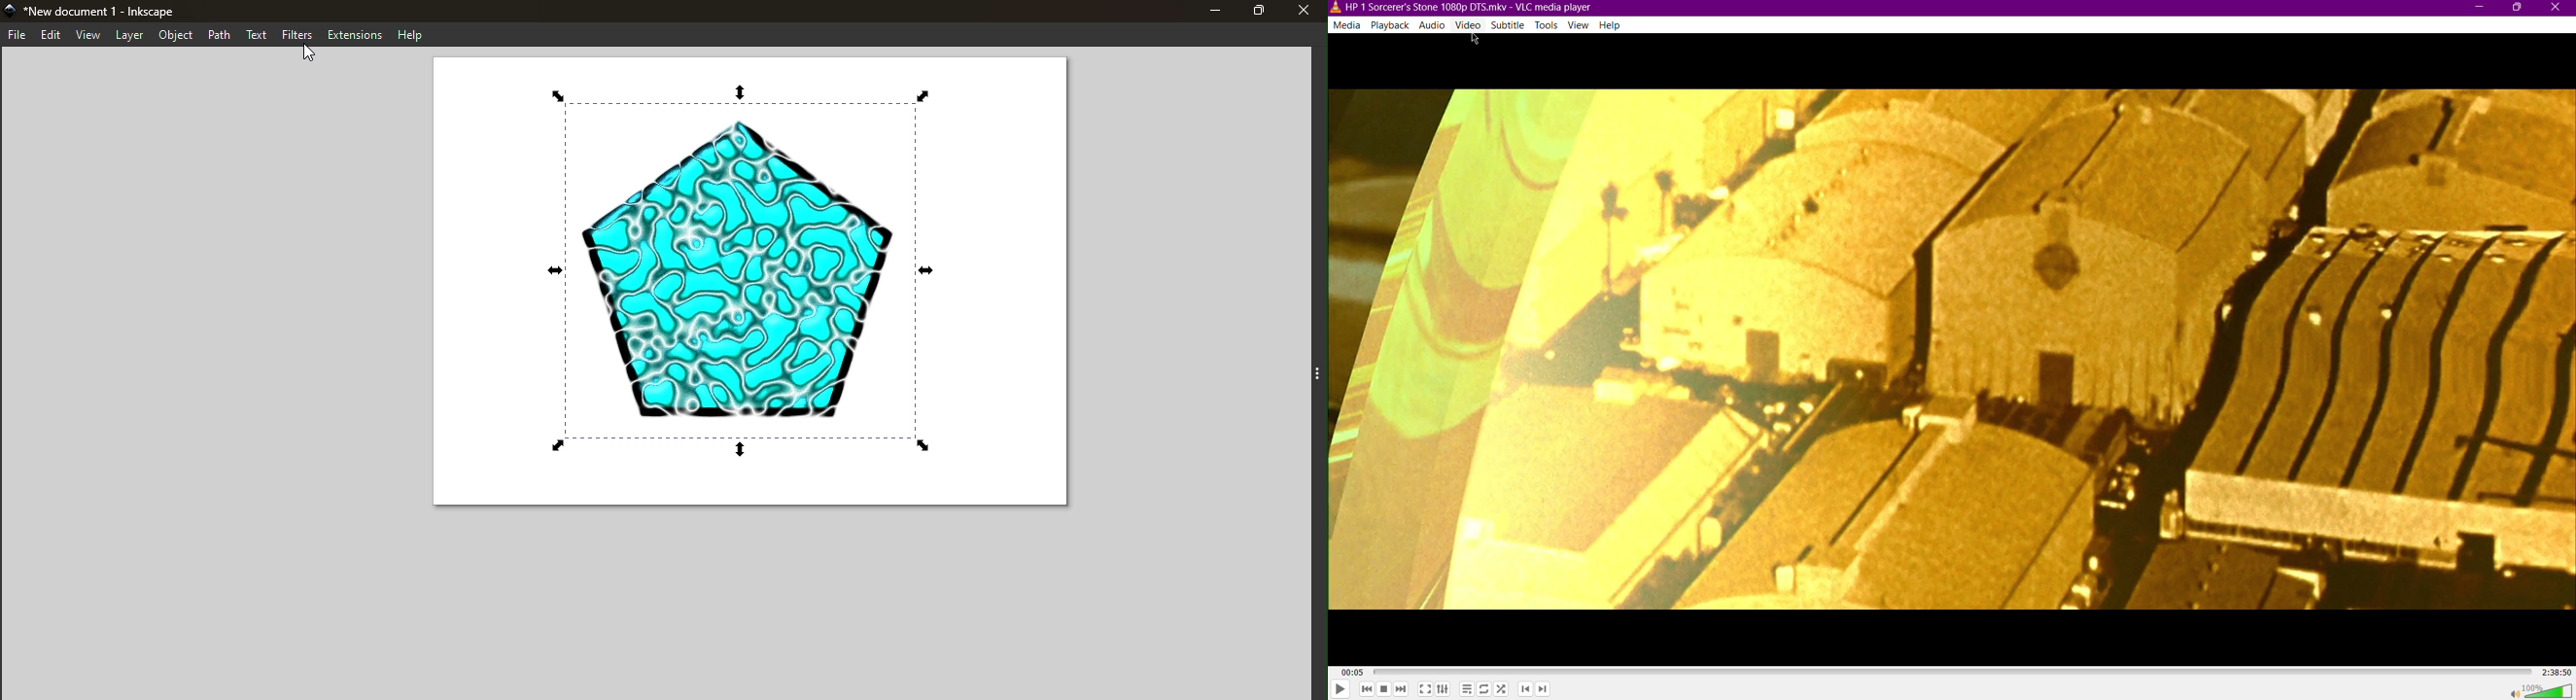 The width and height of the screenshot is (2576, 700). I want to click on Volume 100%, so click(2539, 690).